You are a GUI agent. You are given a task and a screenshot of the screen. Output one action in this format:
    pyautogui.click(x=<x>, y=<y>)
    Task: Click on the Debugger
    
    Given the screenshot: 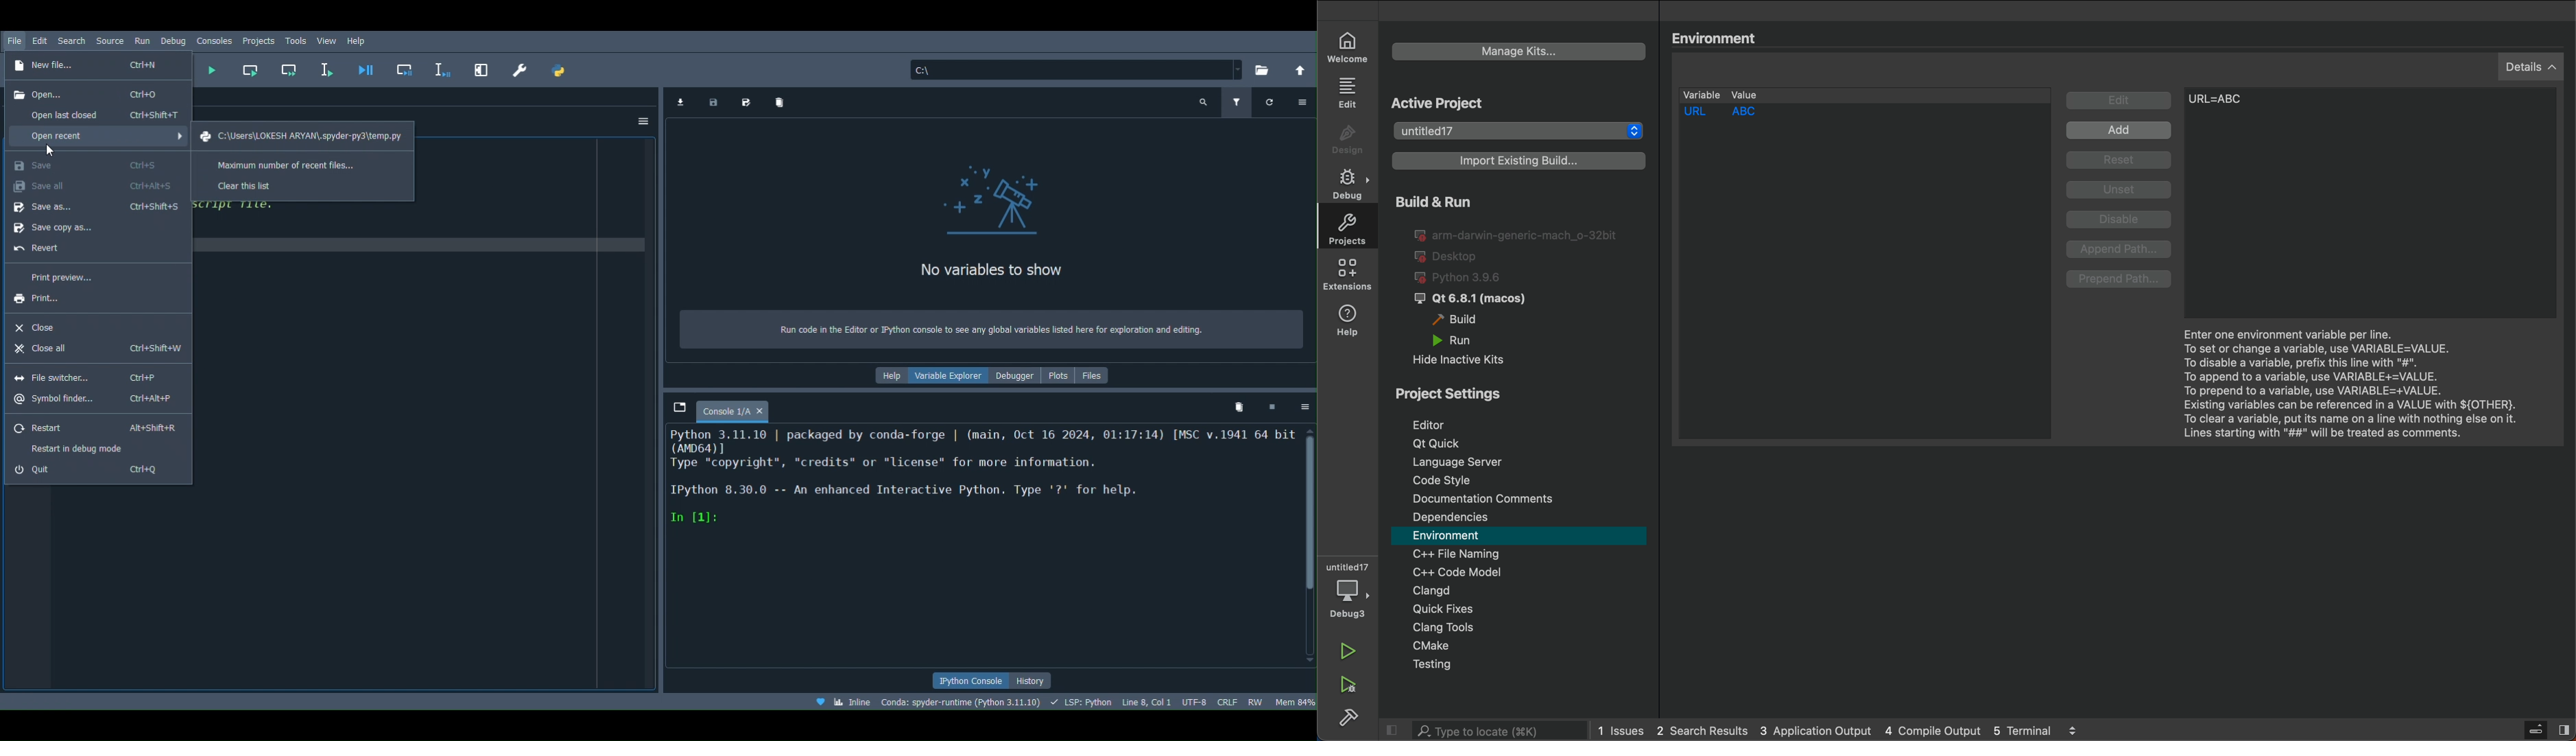 What is the action you would take?
    pyautogui.click(x=1012, y=378)
    